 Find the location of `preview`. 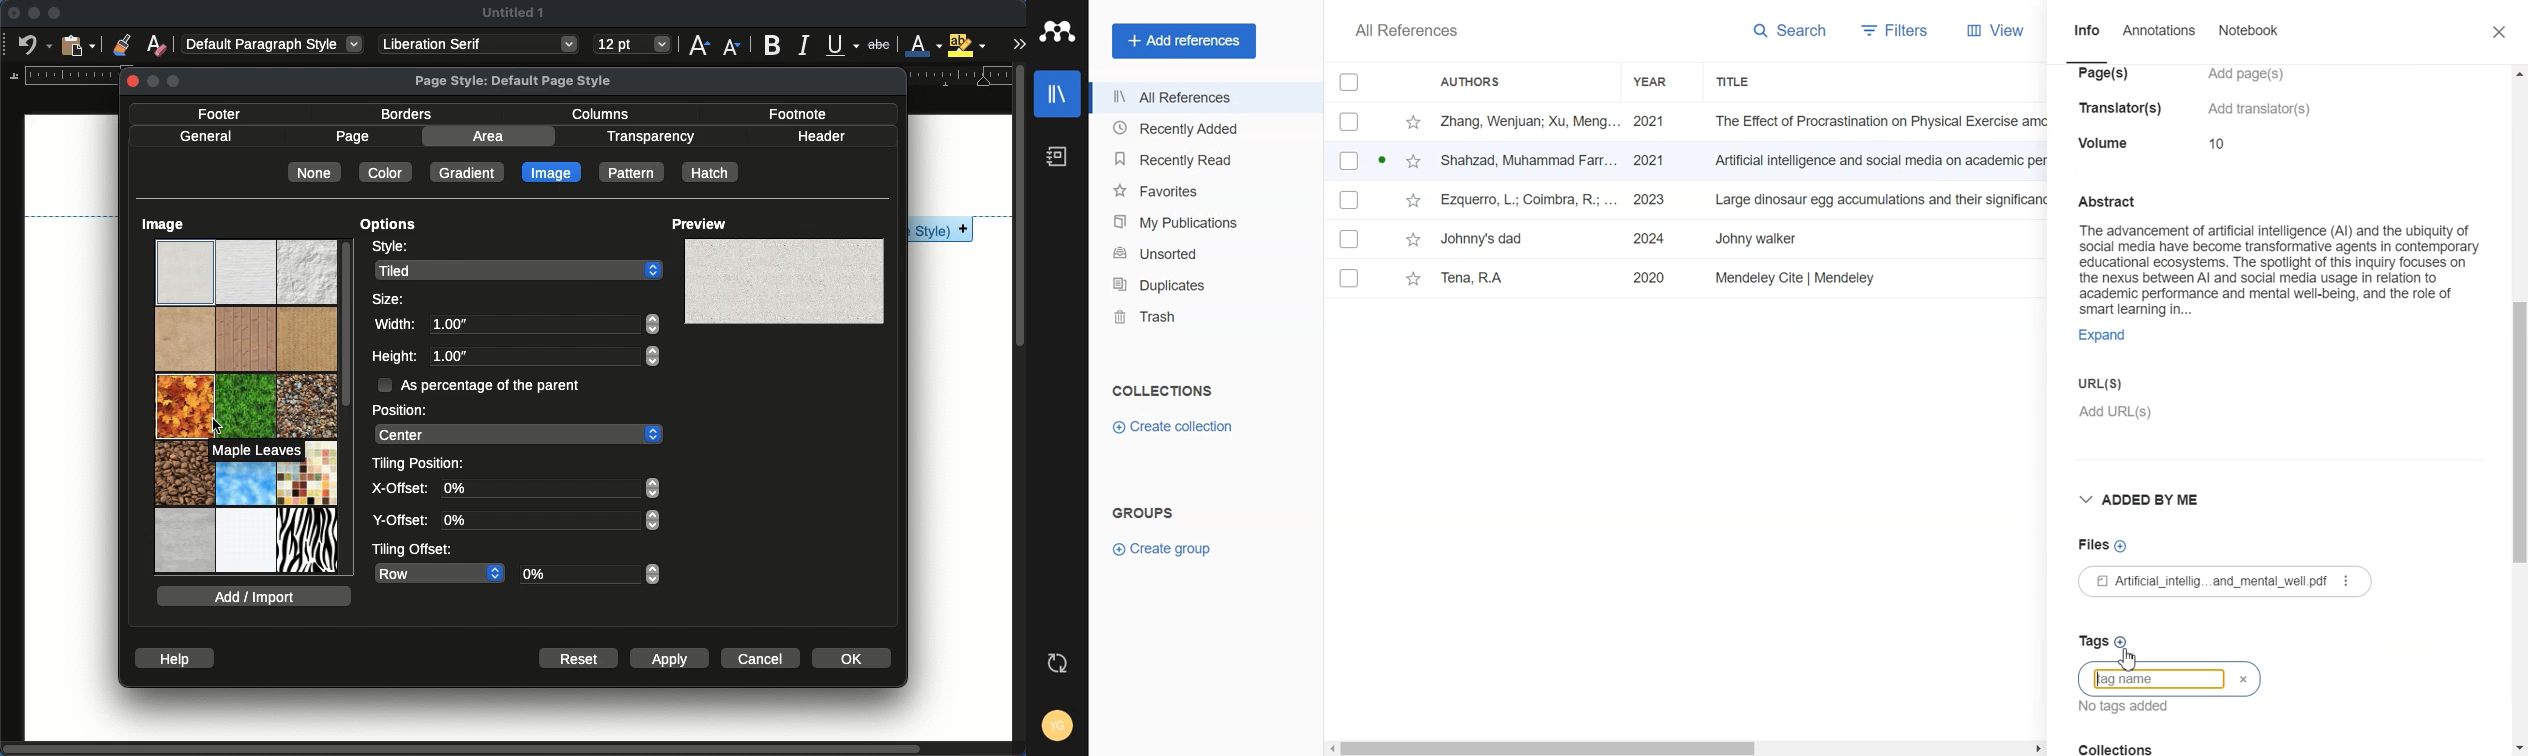

preview is located at coordinates (702, 224).